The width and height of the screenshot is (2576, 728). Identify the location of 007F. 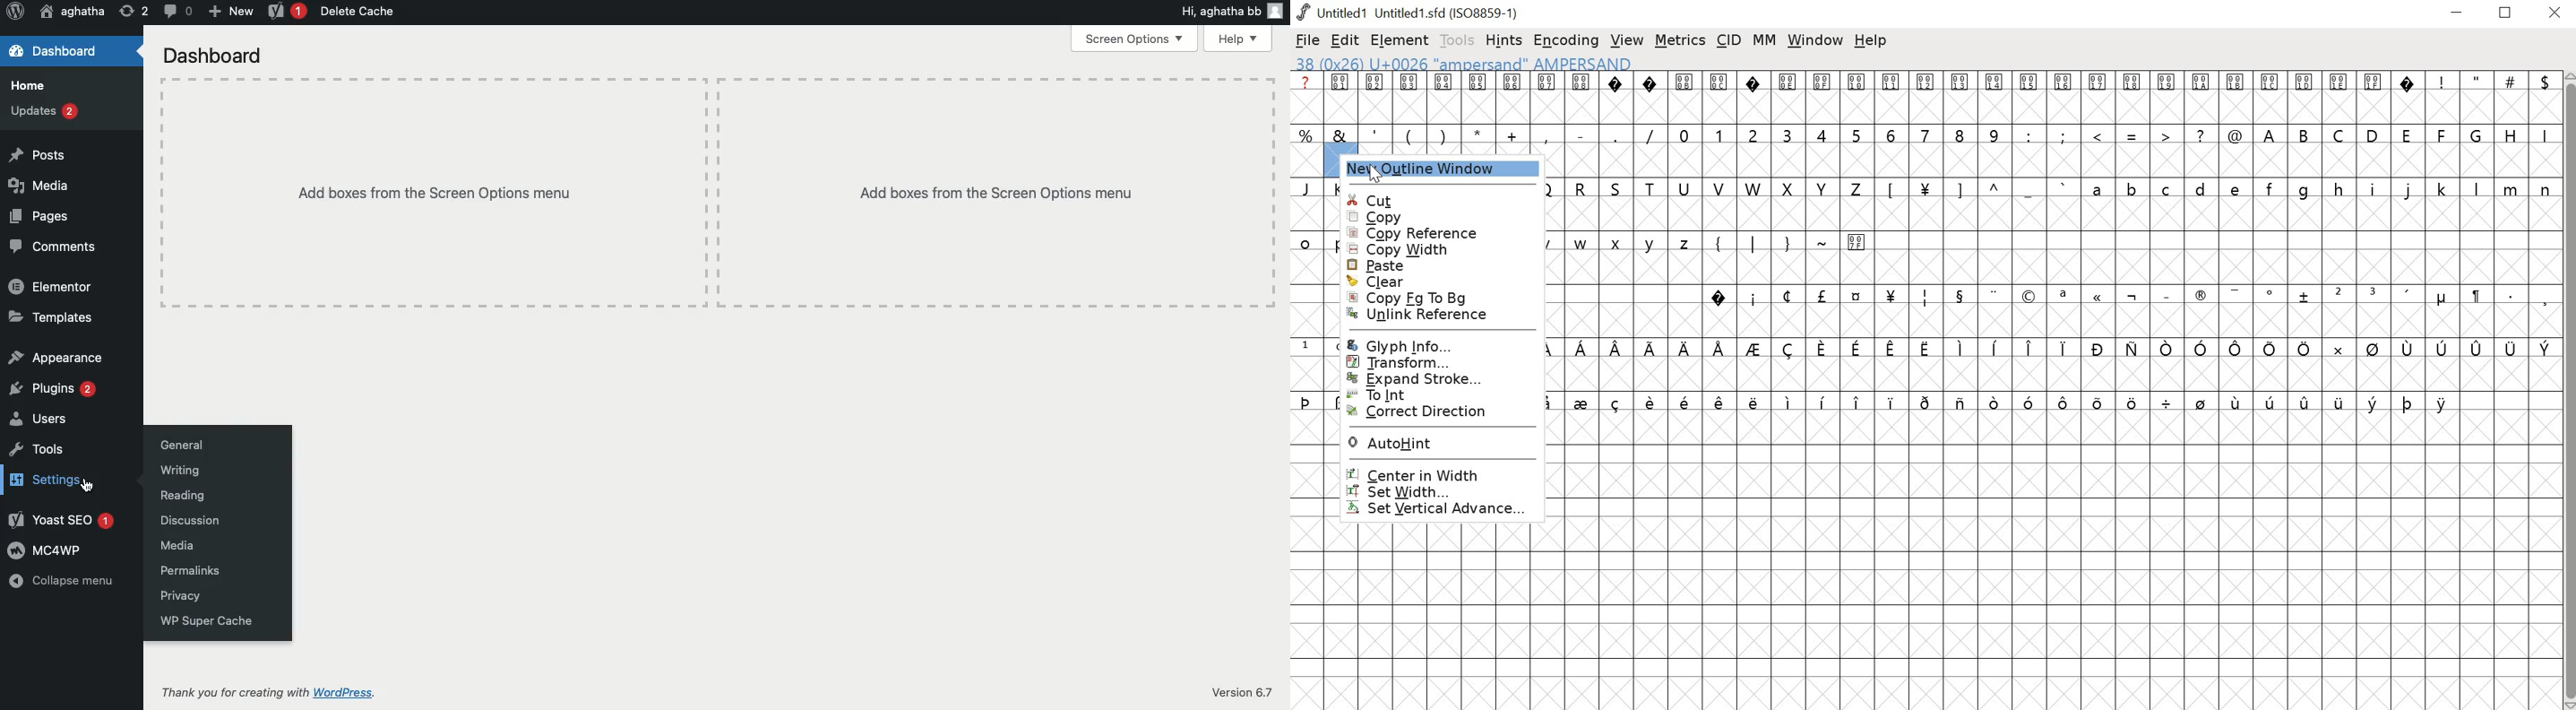
(1859, 241).